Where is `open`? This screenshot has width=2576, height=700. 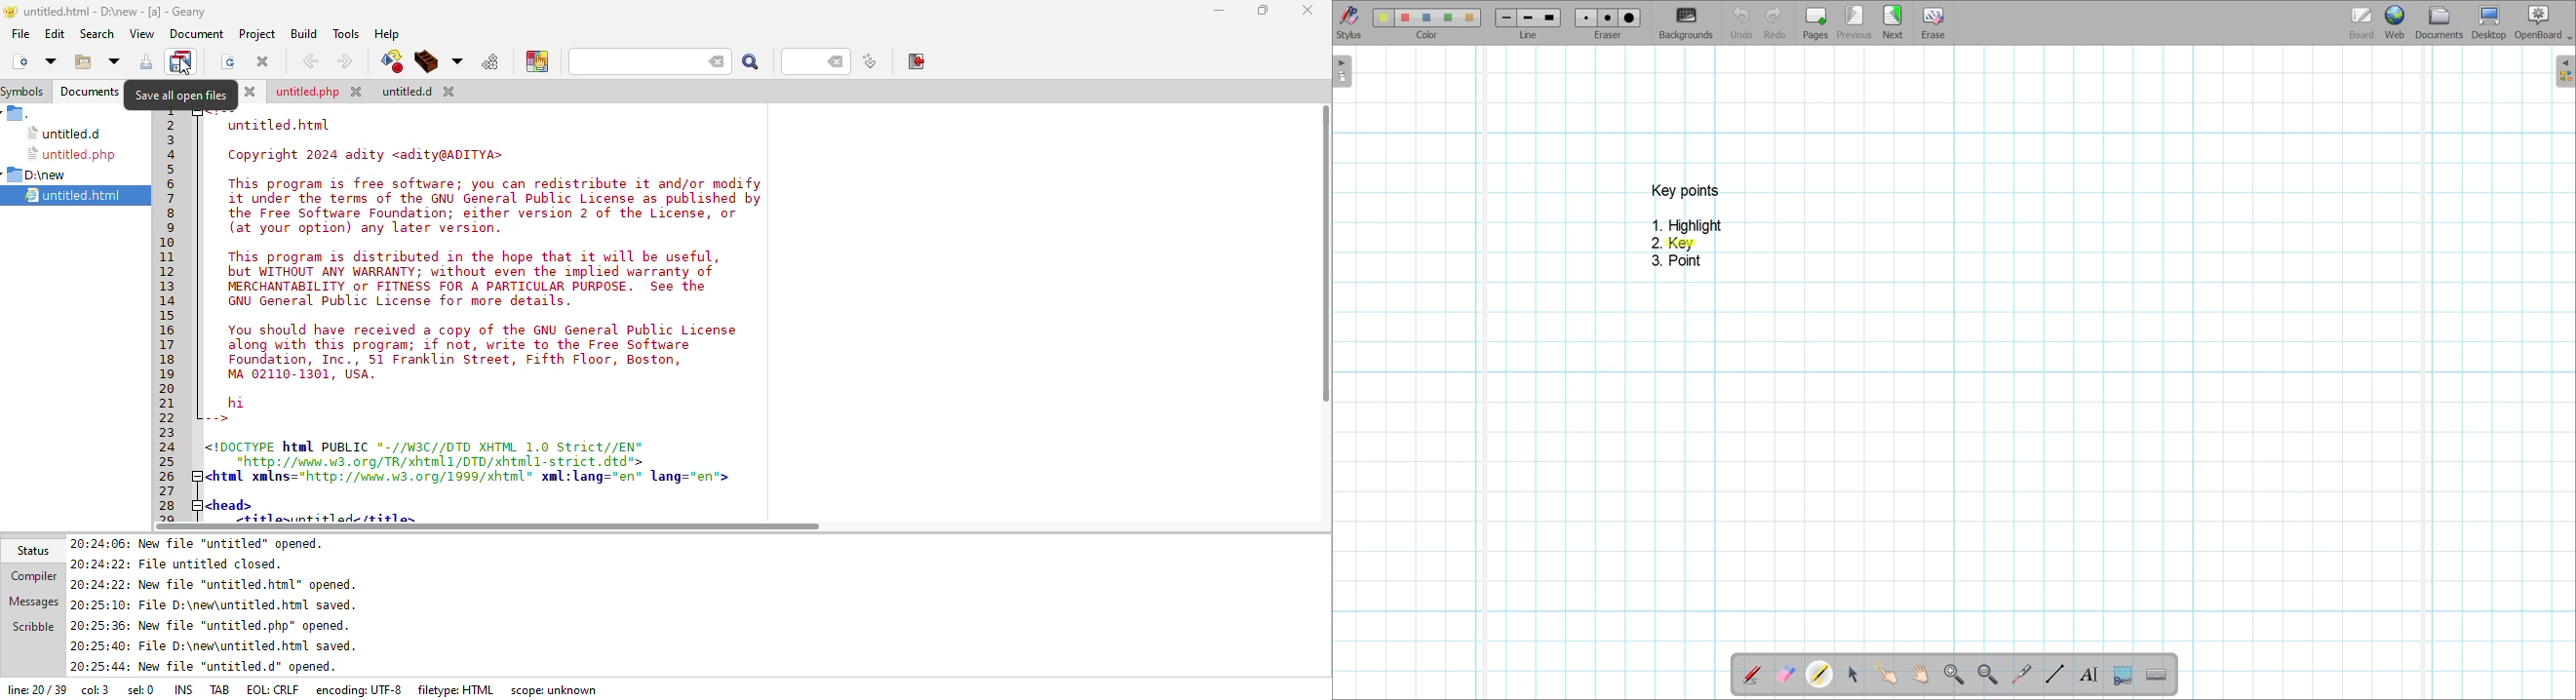
open is located at coordinates (82, 60).